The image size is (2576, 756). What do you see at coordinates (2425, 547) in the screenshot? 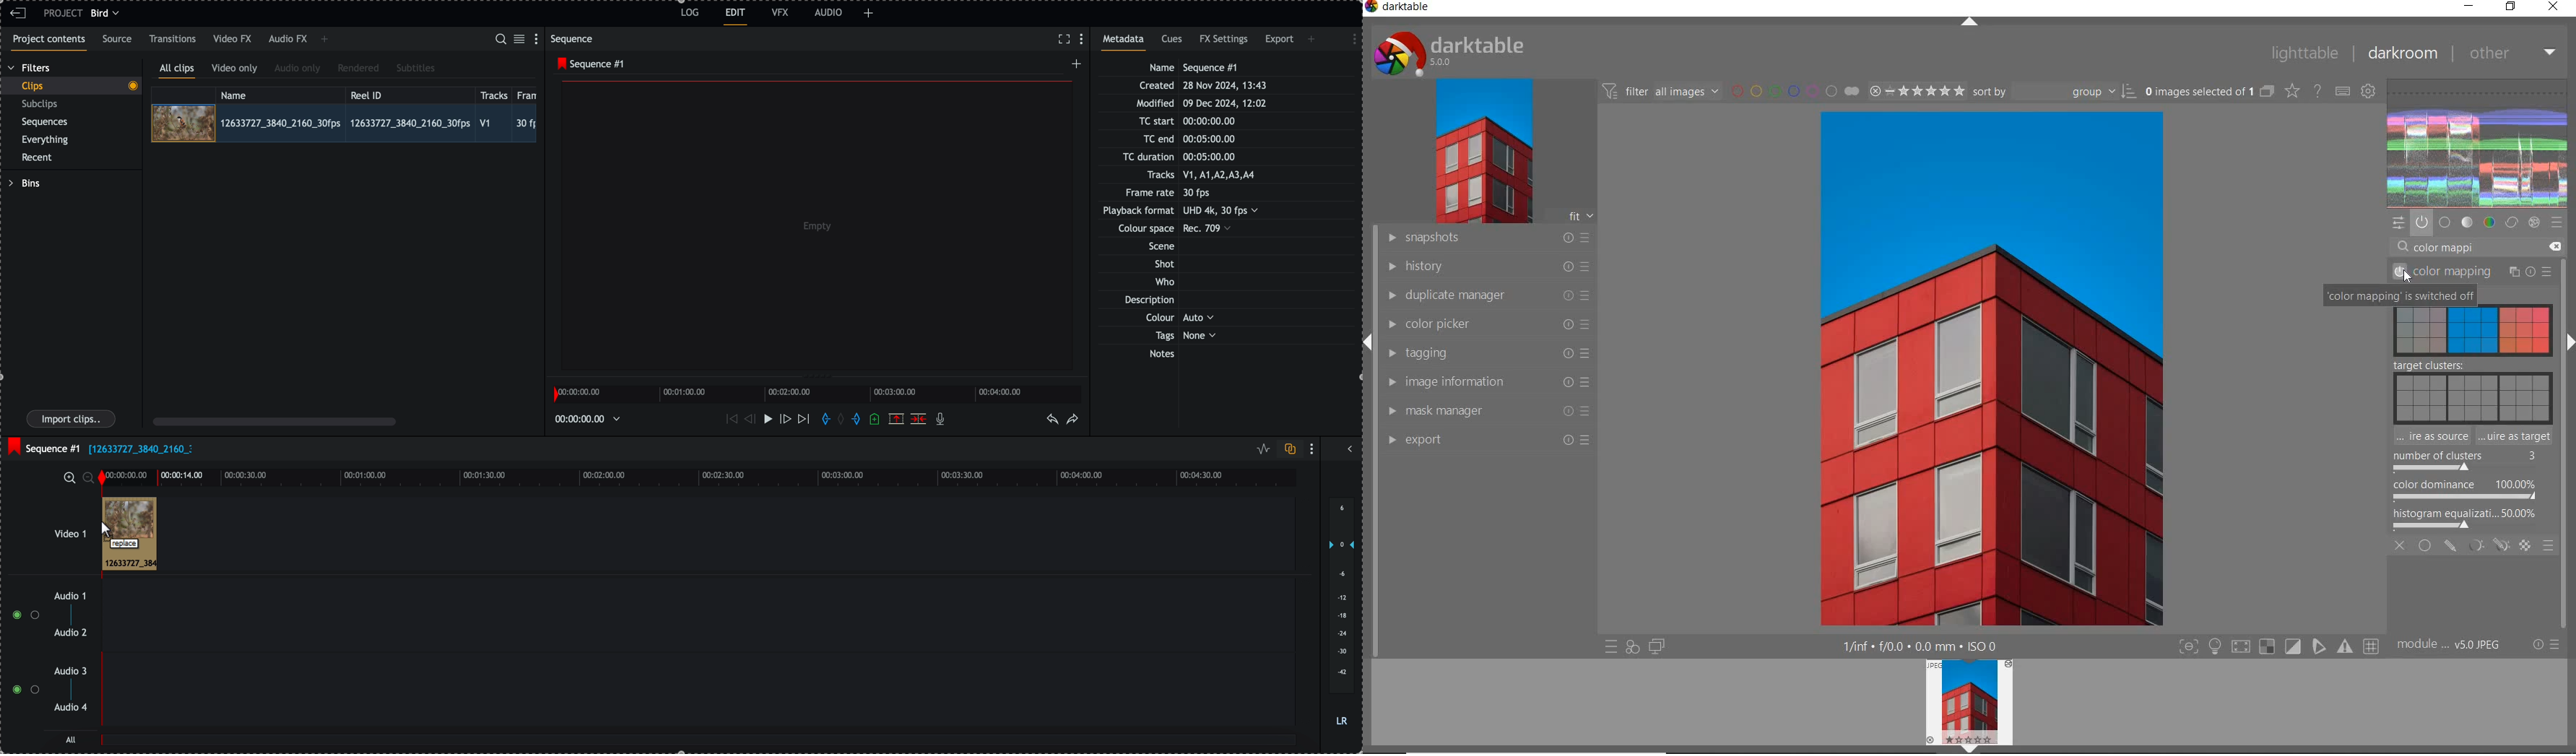
I see `UNIFORMLY` at bounding box center [2425, 547].